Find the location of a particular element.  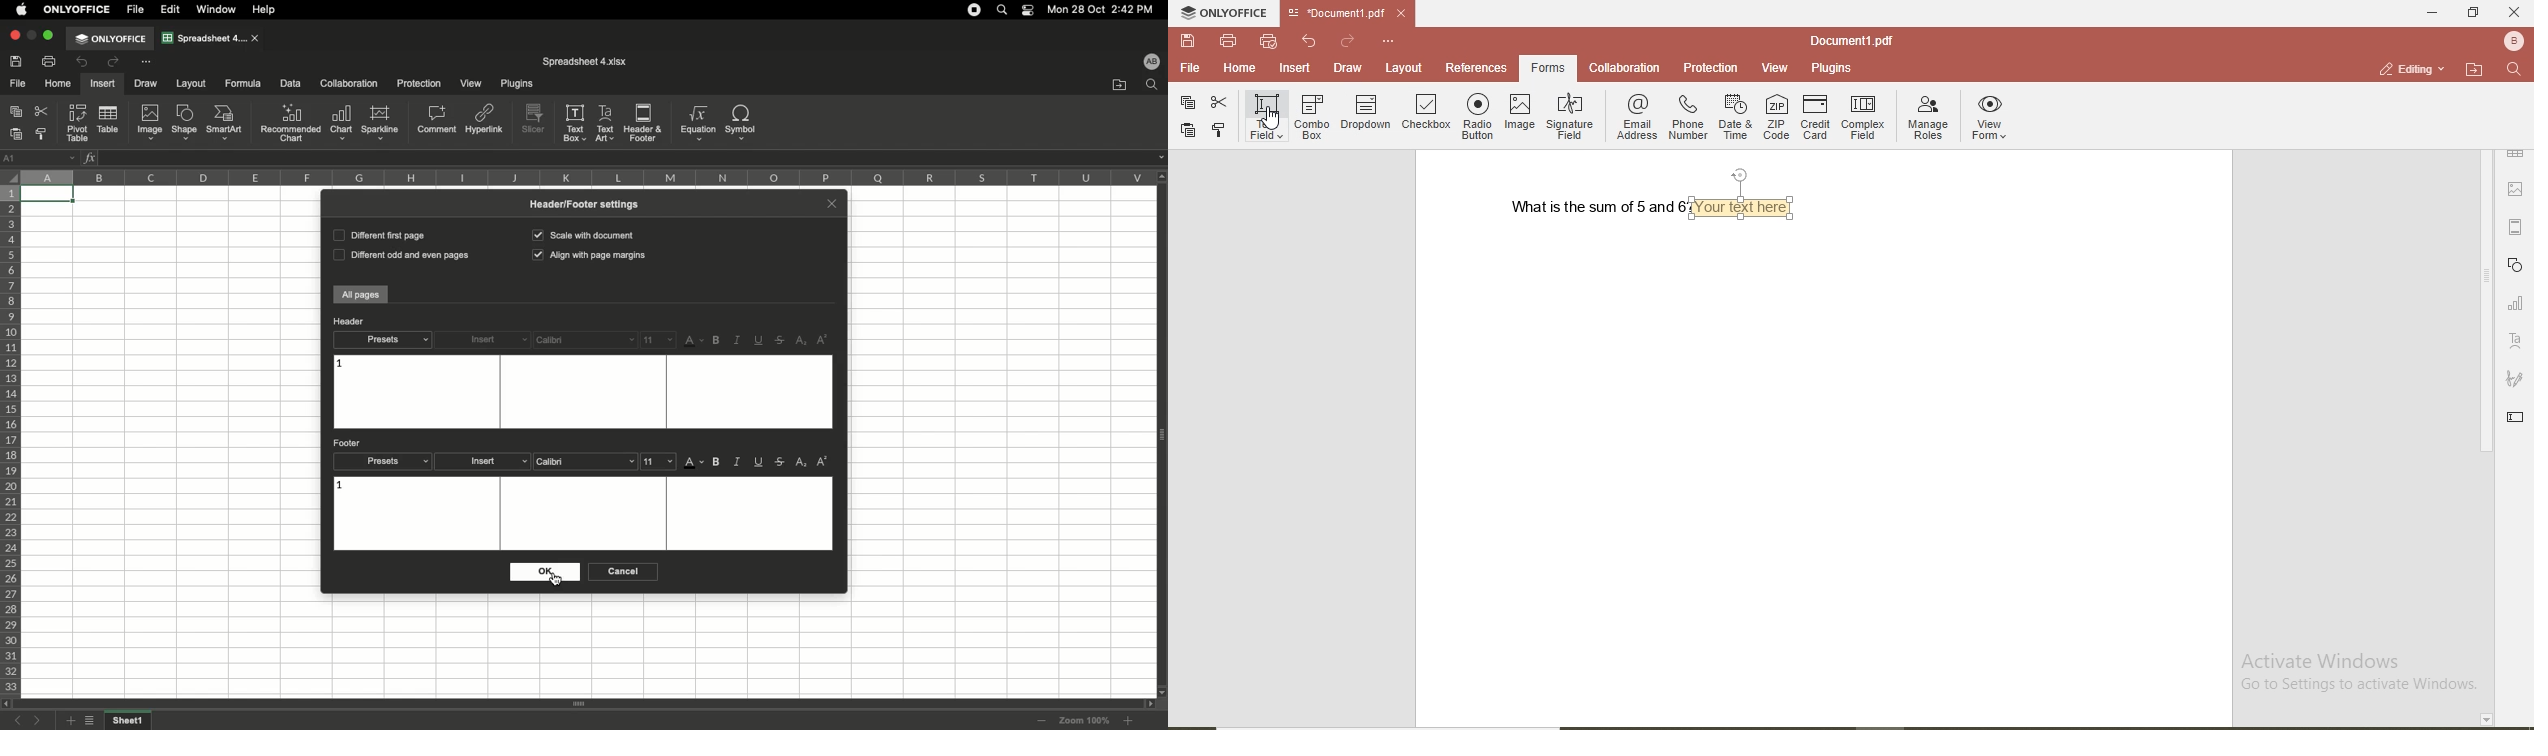

Font size is located at coordinates (659, 339).